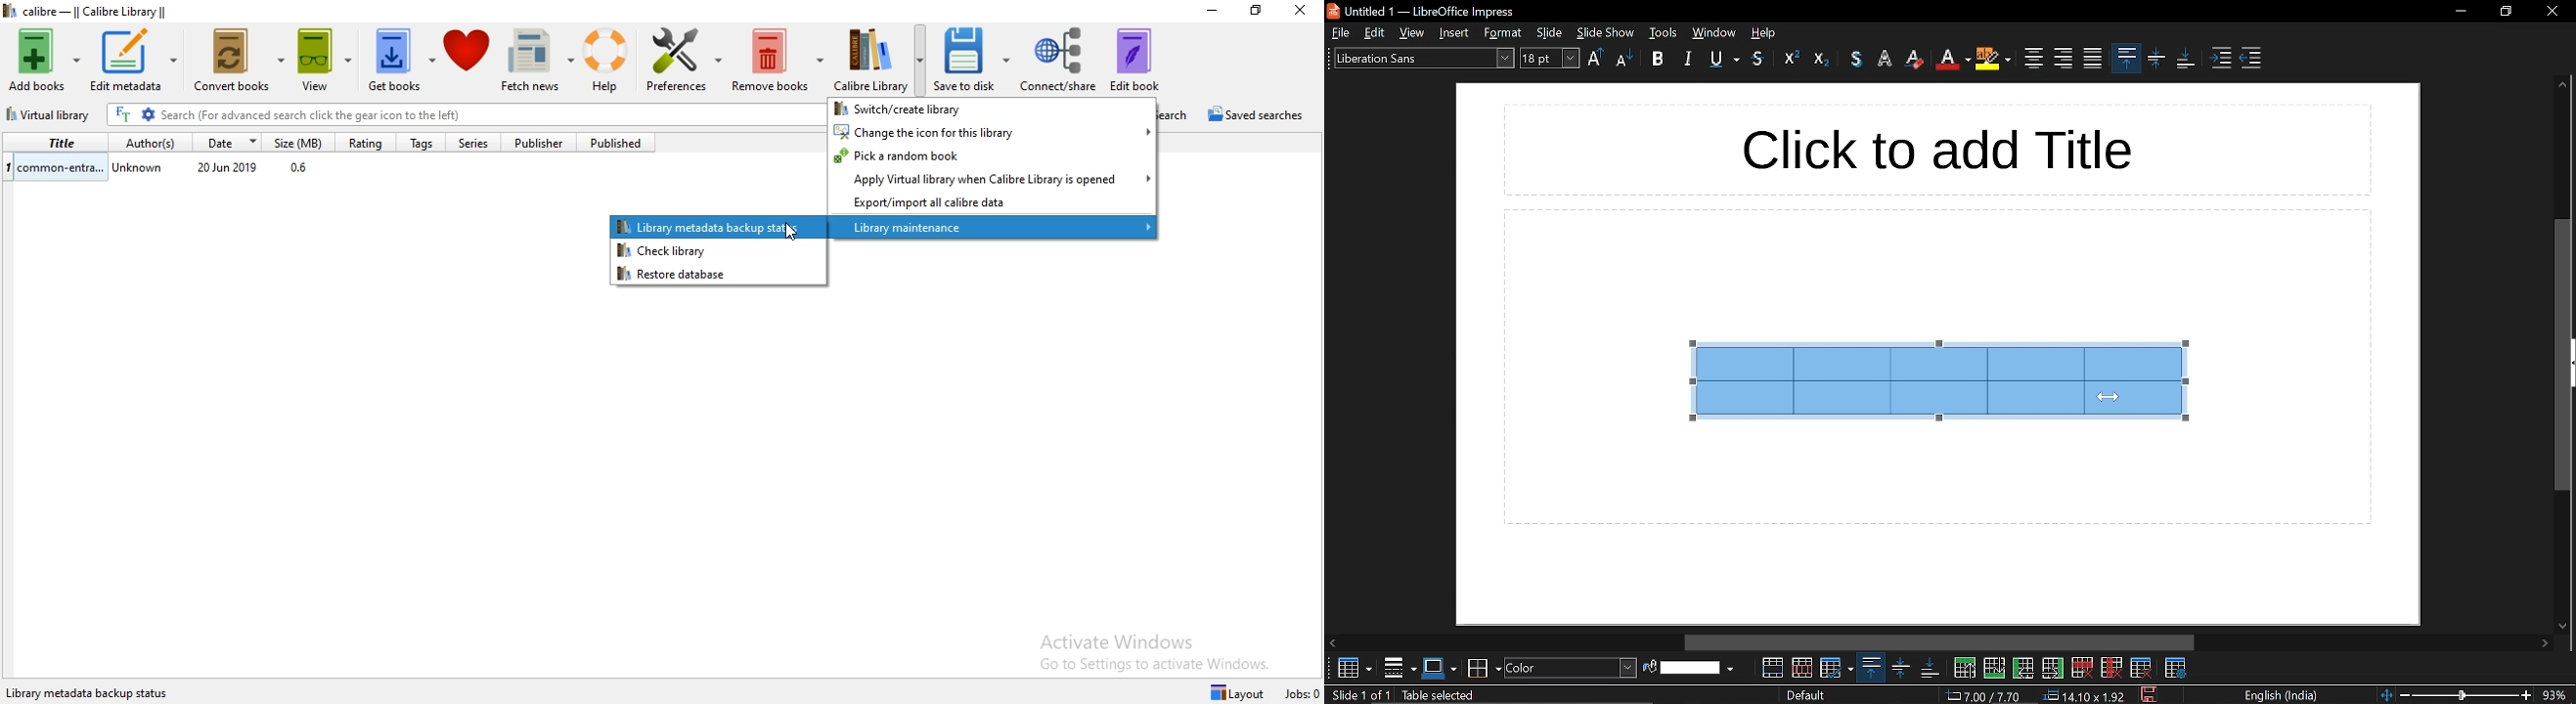 The height and width of the screenshot is (728, 2576). What do you see at coordinates (2407, 694) in the screenshot?
I see `zoom out` at bounding box center [2407, 694].